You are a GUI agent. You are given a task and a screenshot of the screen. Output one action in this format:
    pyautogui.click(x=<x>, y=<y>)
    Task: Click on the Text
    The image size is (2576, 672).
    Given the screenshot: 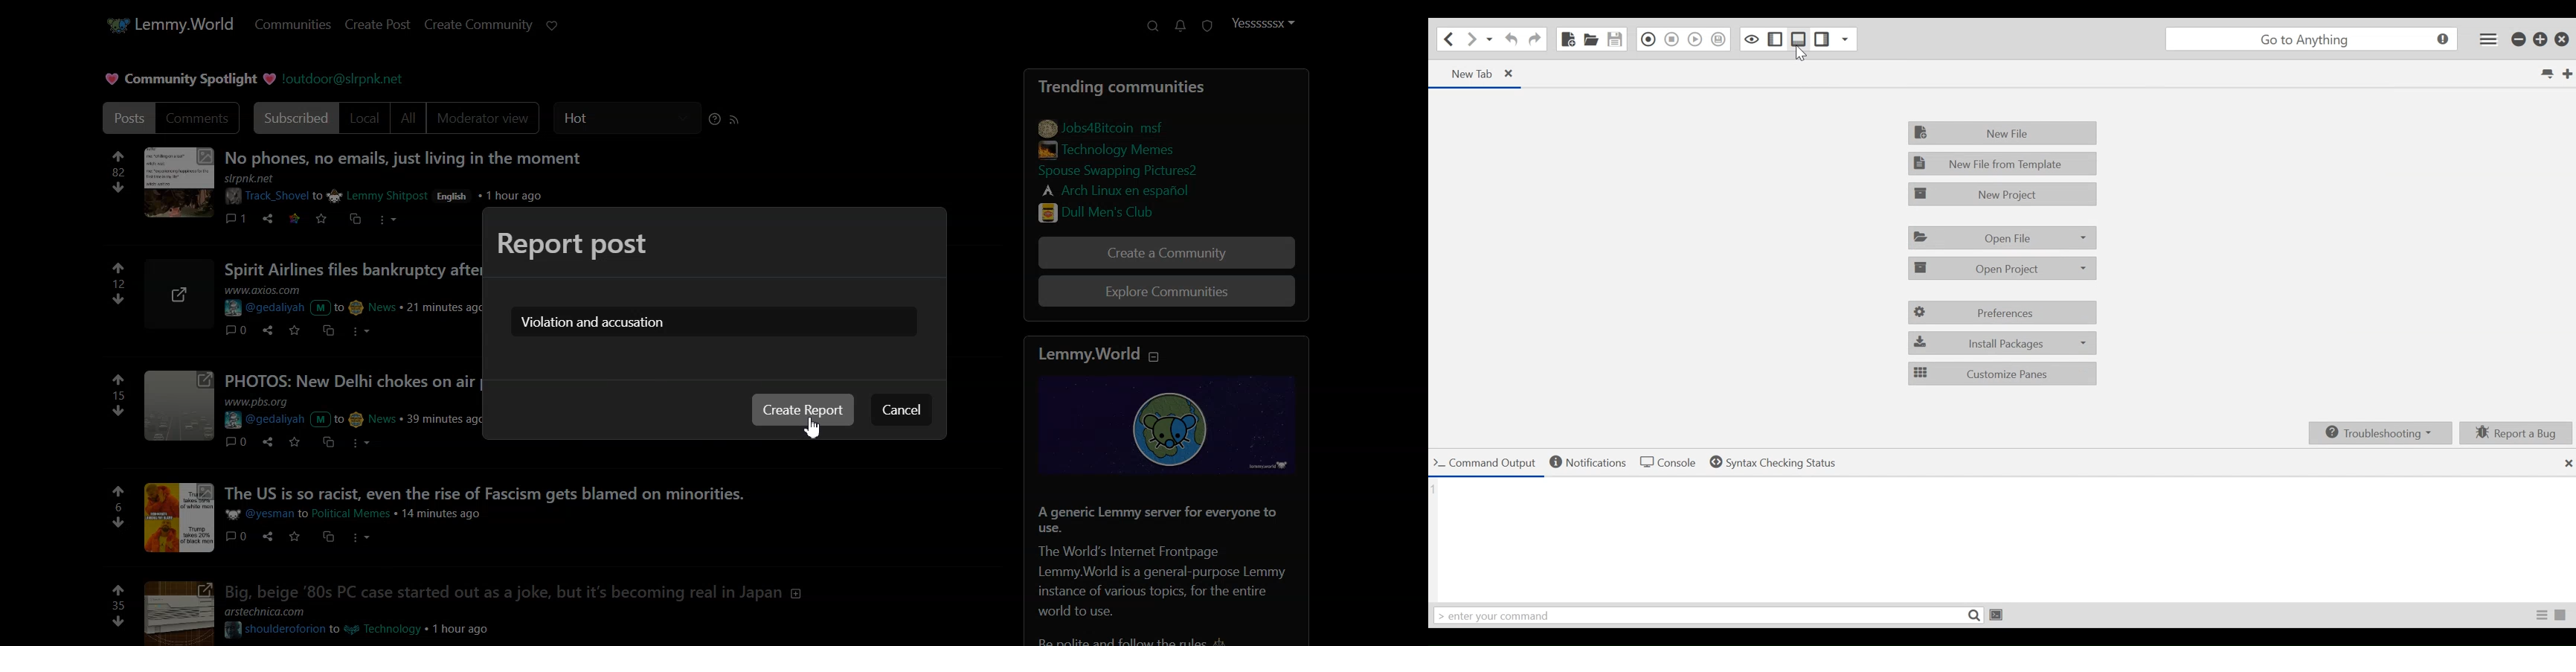 What is the action you would take?
    pyautogui.click(x=592, y=323)
    